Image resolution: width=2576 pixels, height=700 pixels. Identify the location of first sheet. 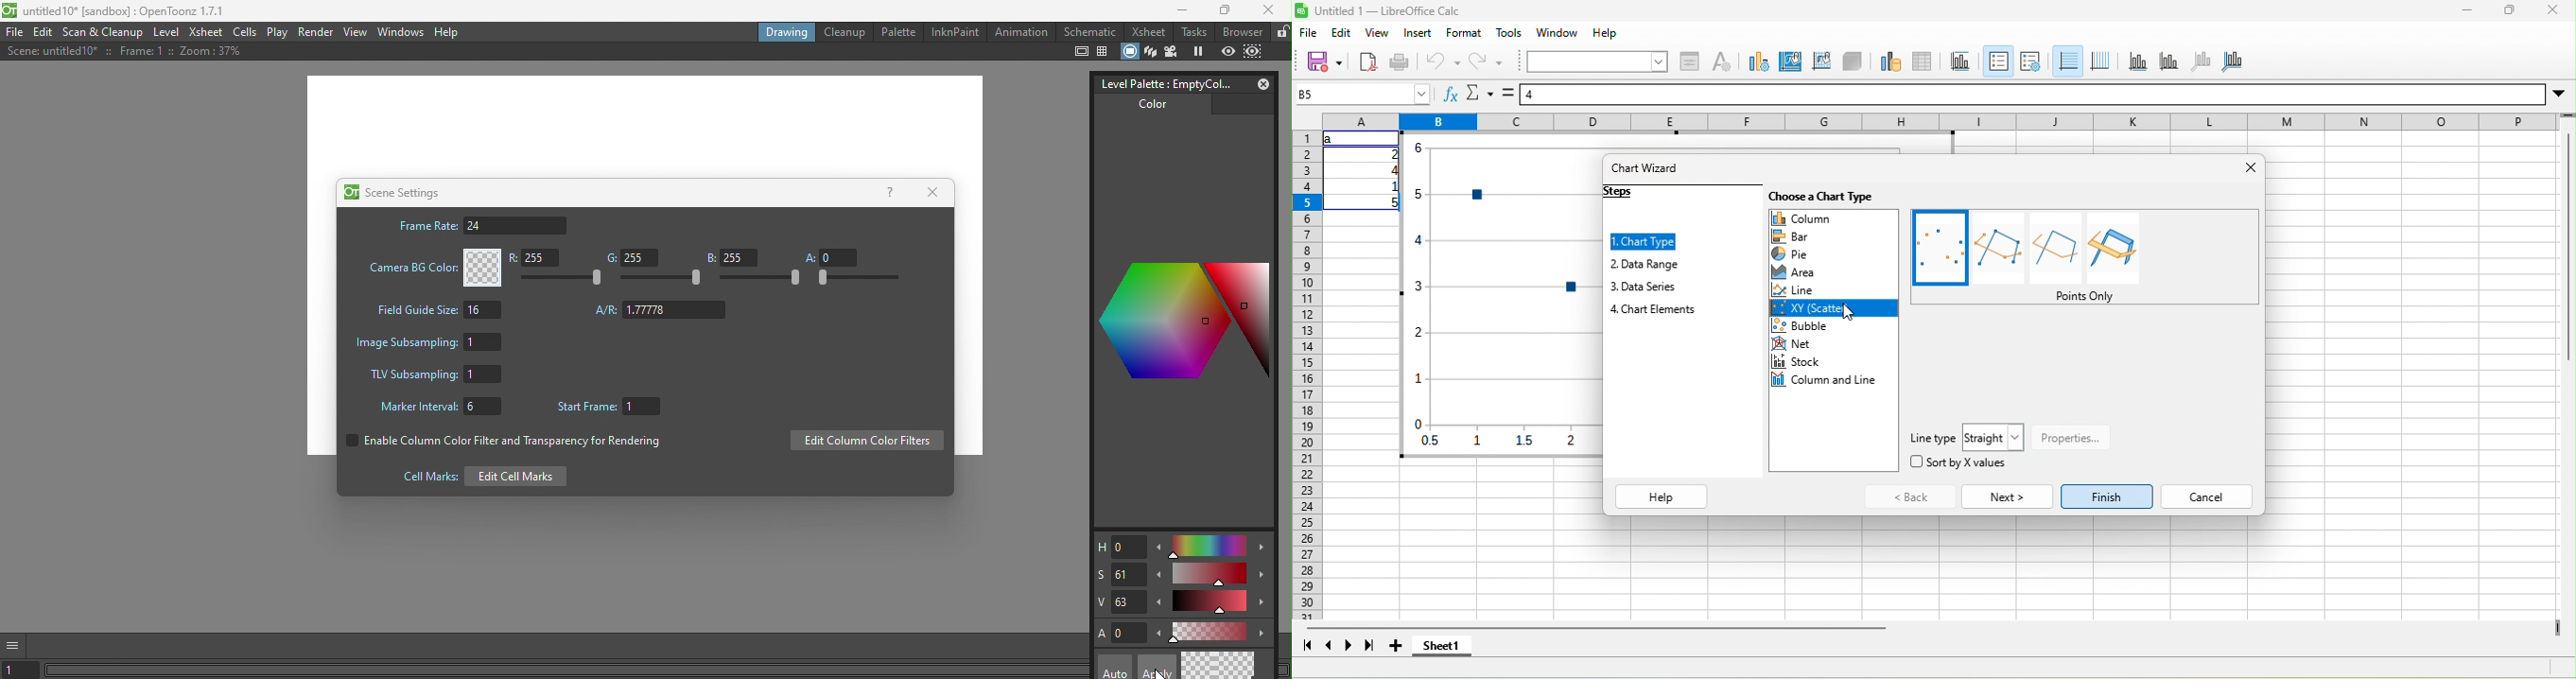
(1307, 645).